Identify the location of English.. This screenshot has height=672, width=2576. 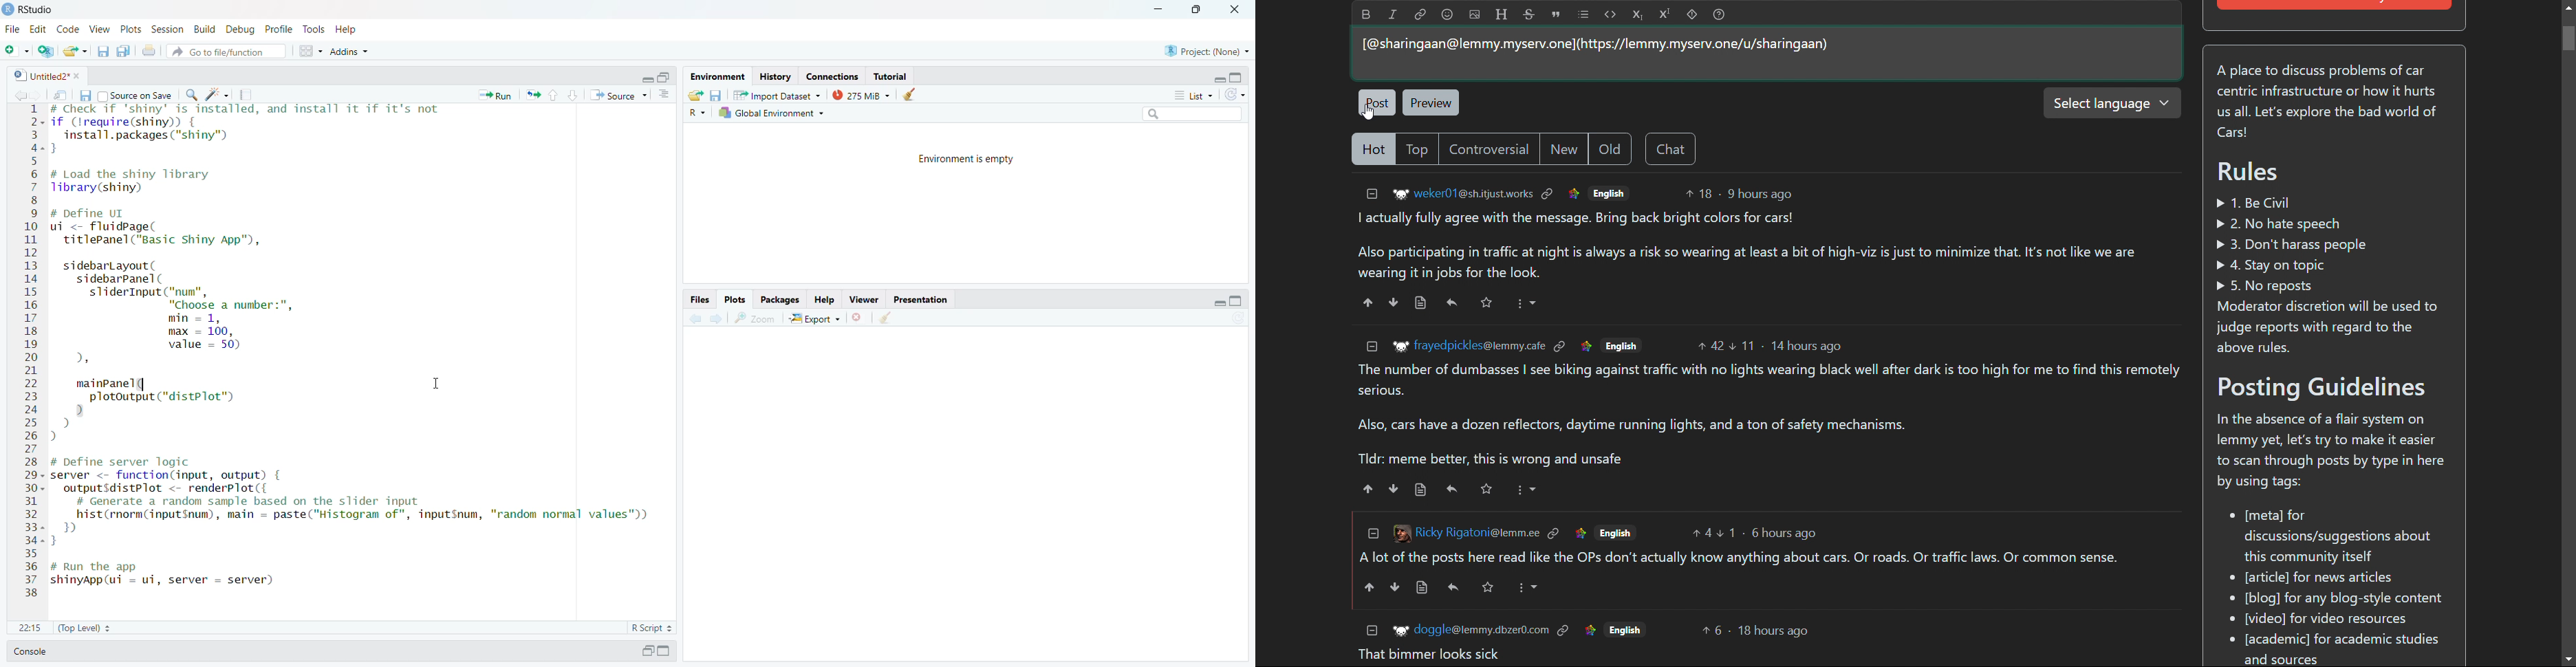
(1615, 532).